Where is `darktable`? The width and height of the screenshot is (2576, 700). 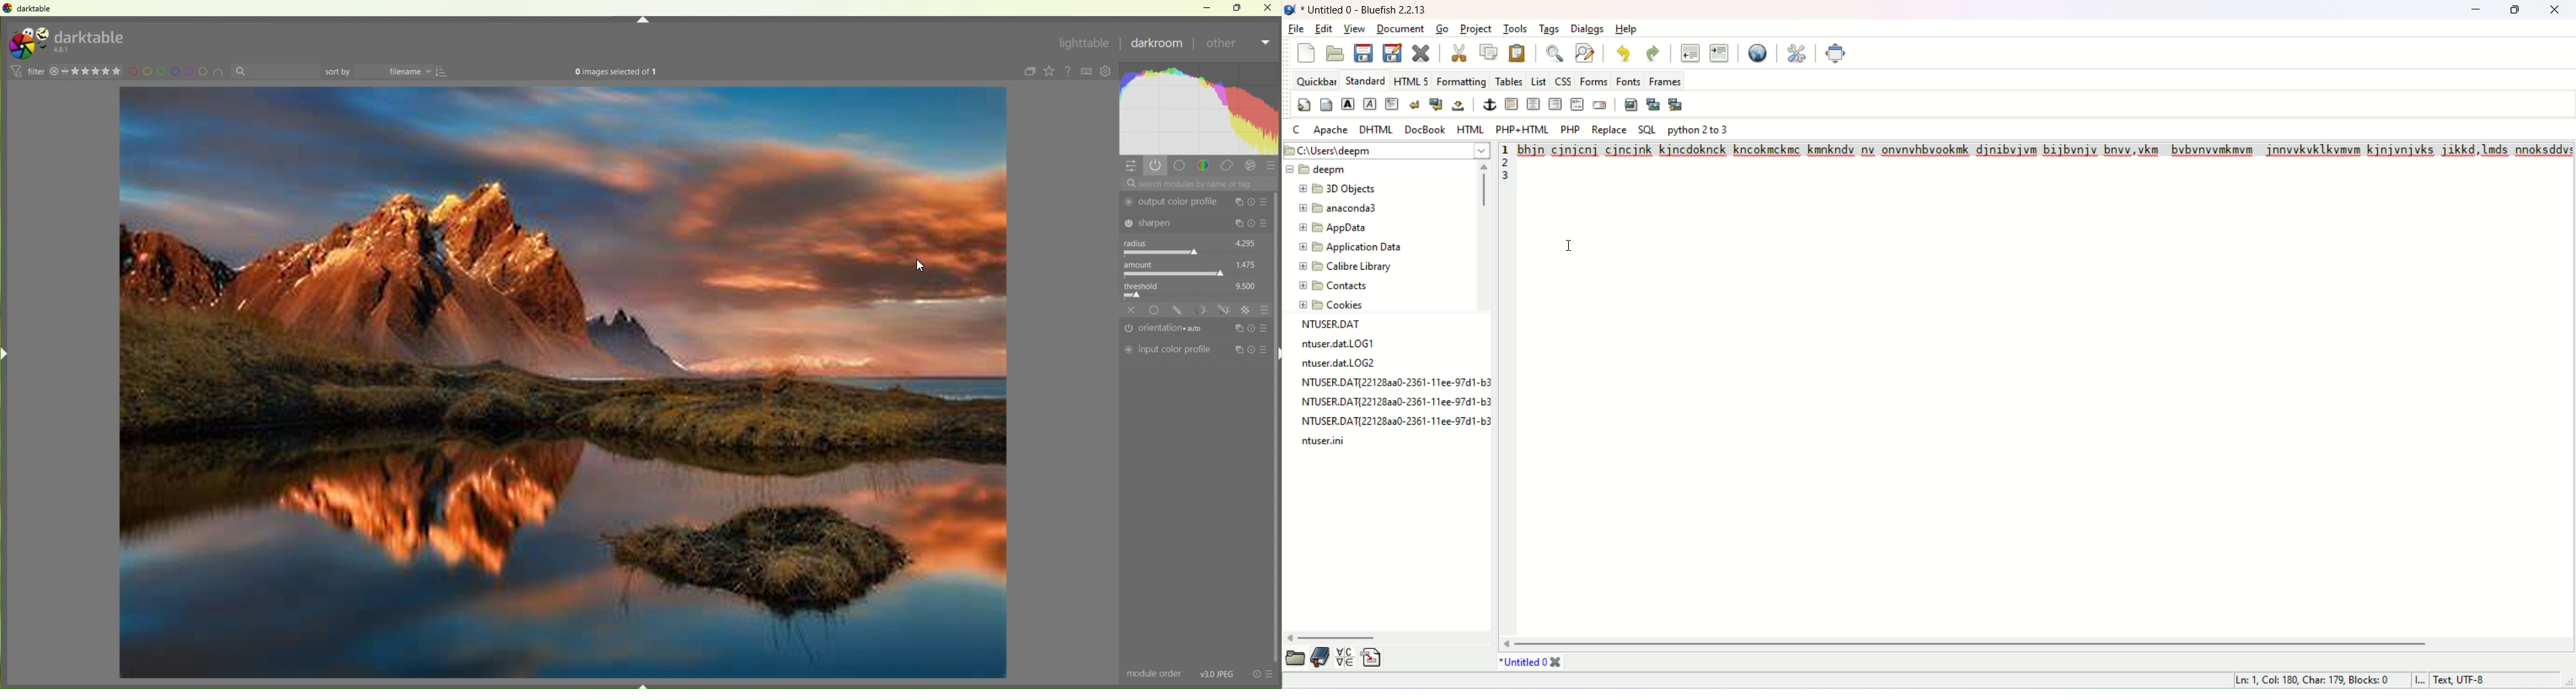 darktable is located at coordinates (91, 35).